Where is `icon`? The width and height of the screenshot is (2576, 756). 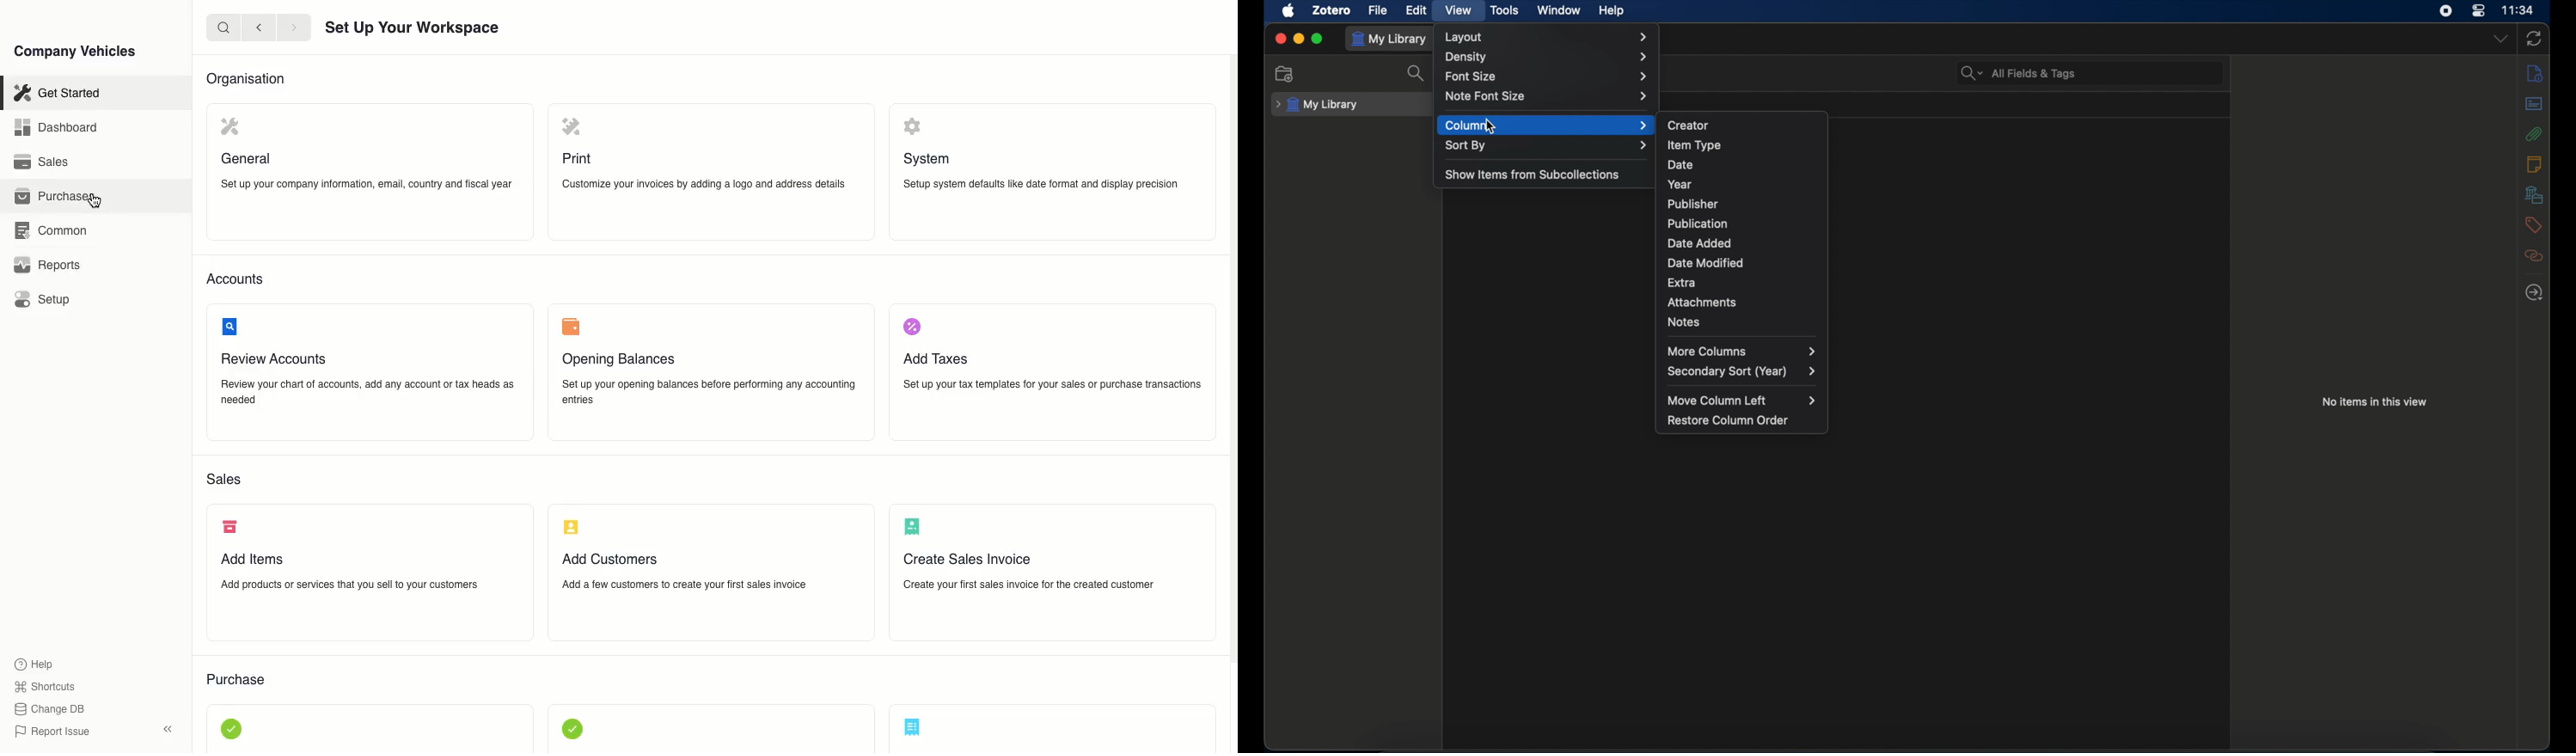
icon is located at coordinates (231, 326).